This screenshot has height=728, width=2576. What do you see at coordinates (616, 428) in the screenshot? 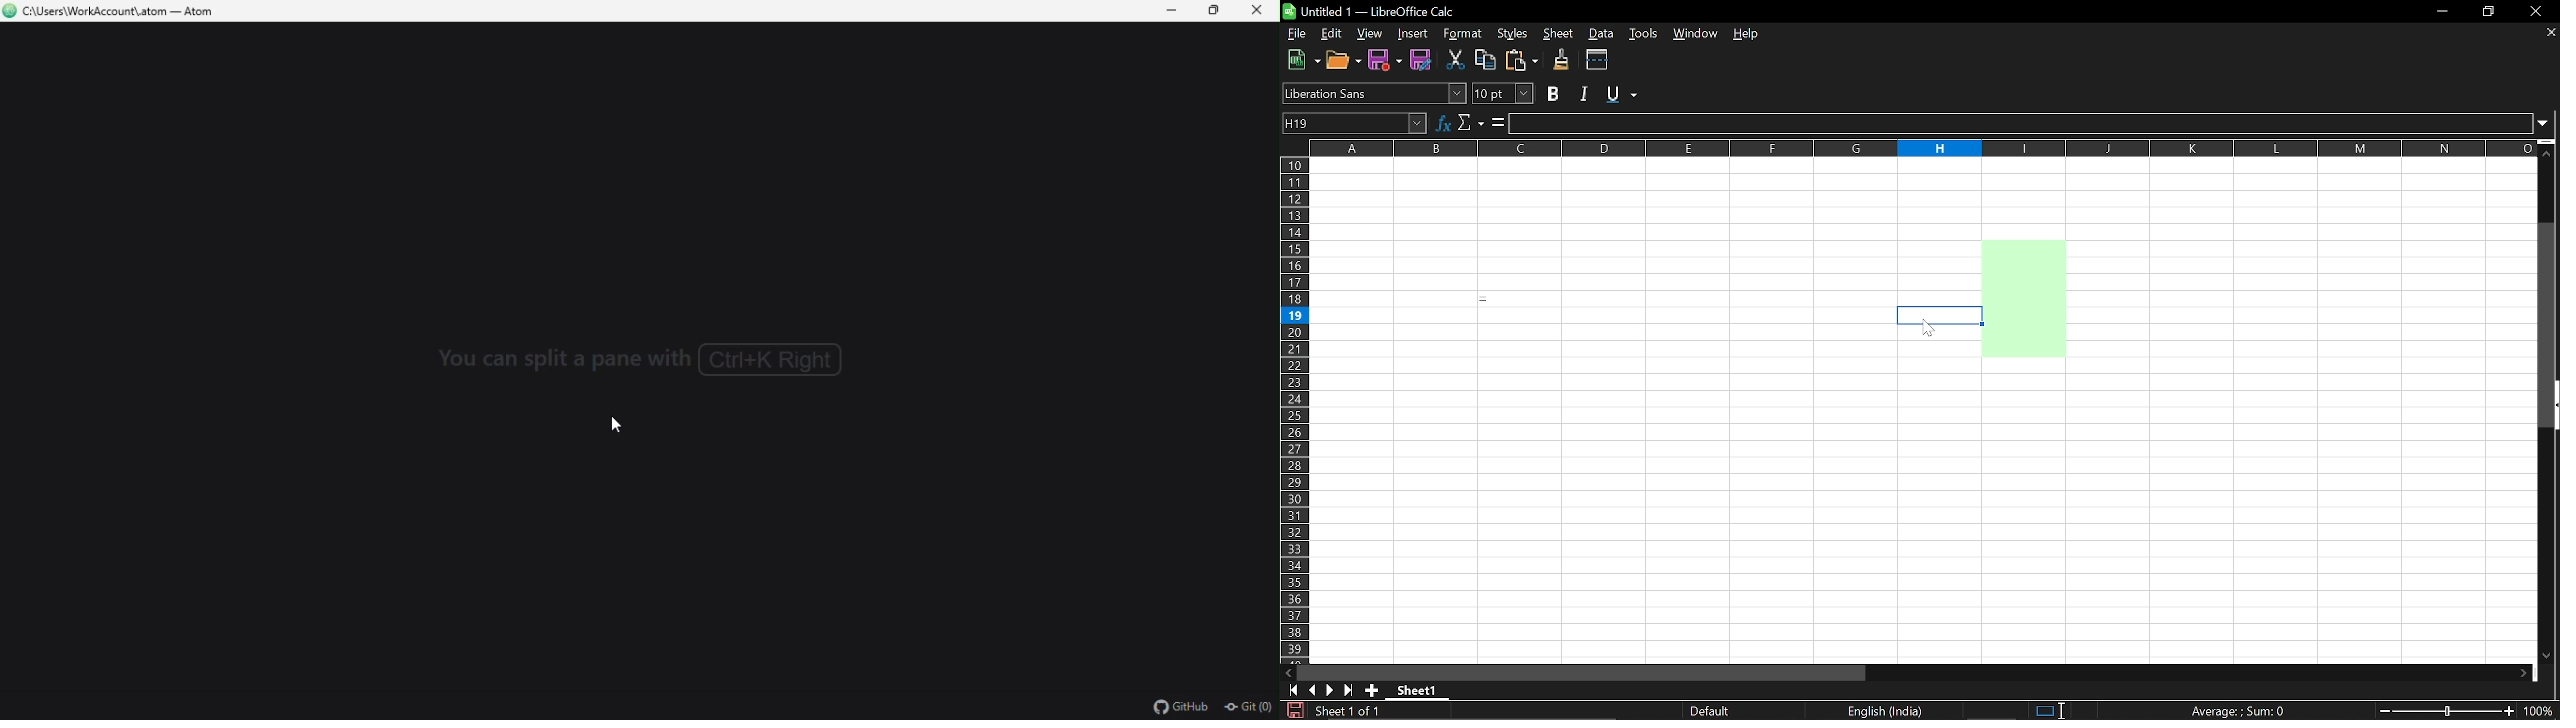
I see `cursor` at bounding box center [616, 428].